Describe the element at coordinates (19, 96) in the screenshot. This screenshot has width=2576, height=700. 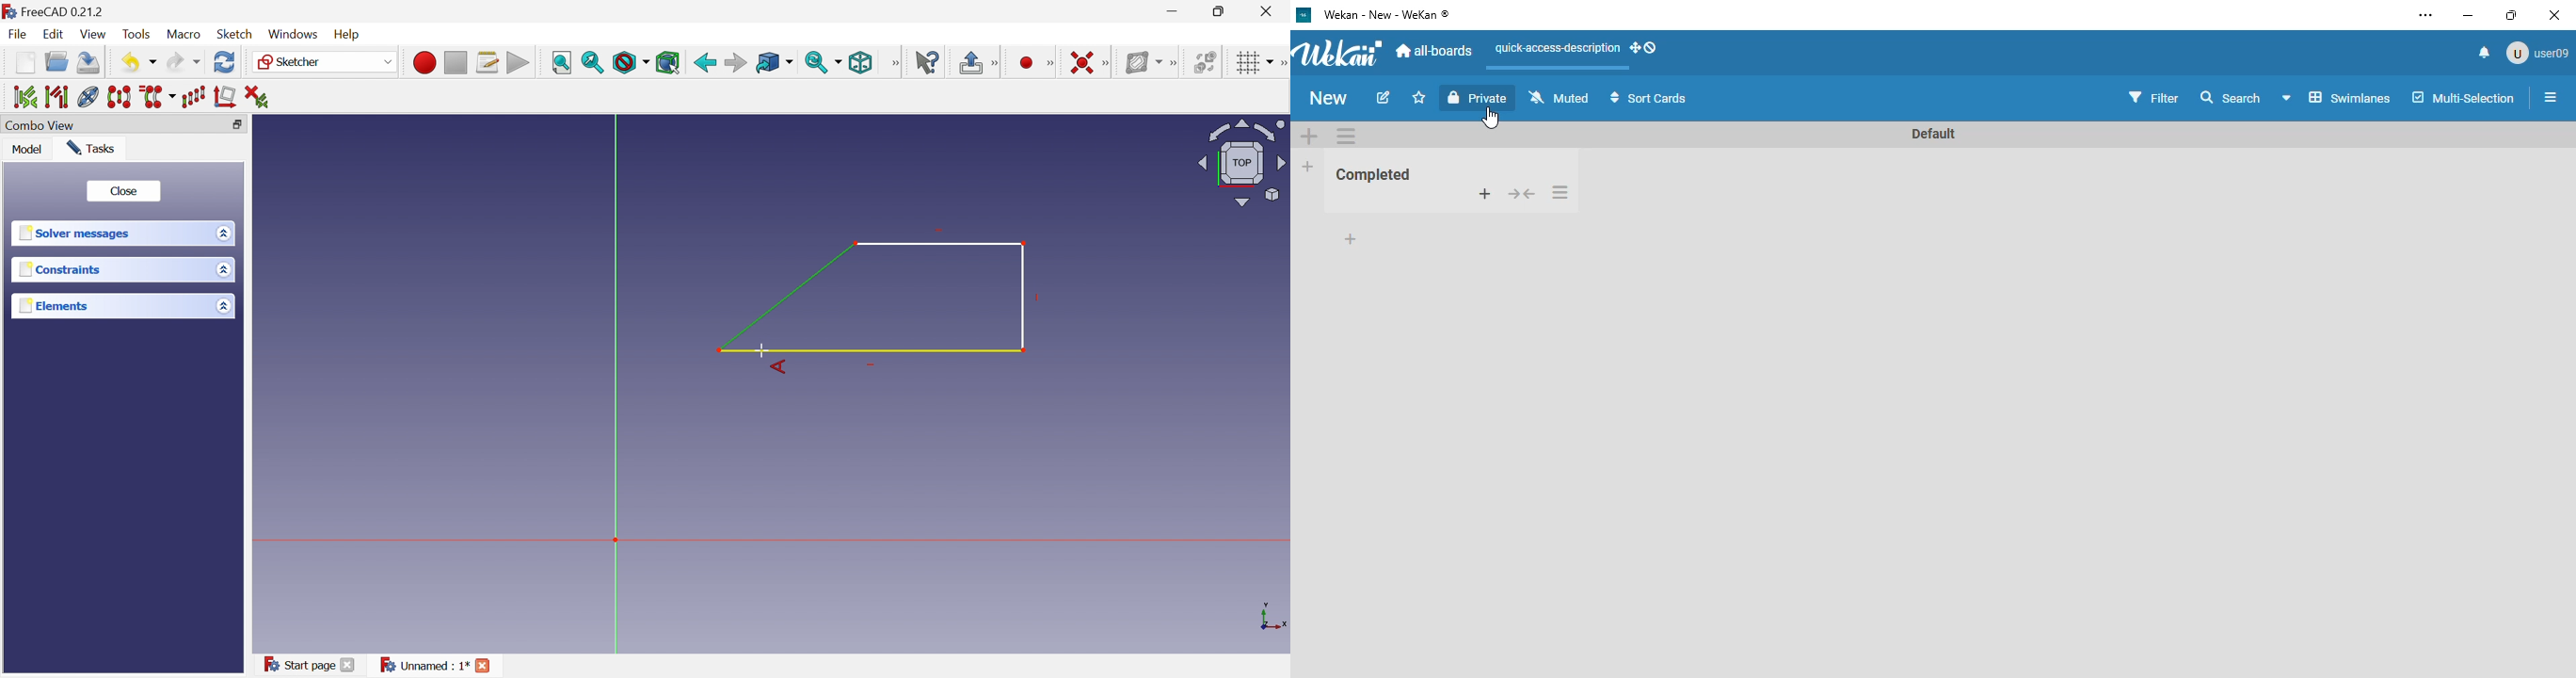
I see `Select associated constraints` at that location.